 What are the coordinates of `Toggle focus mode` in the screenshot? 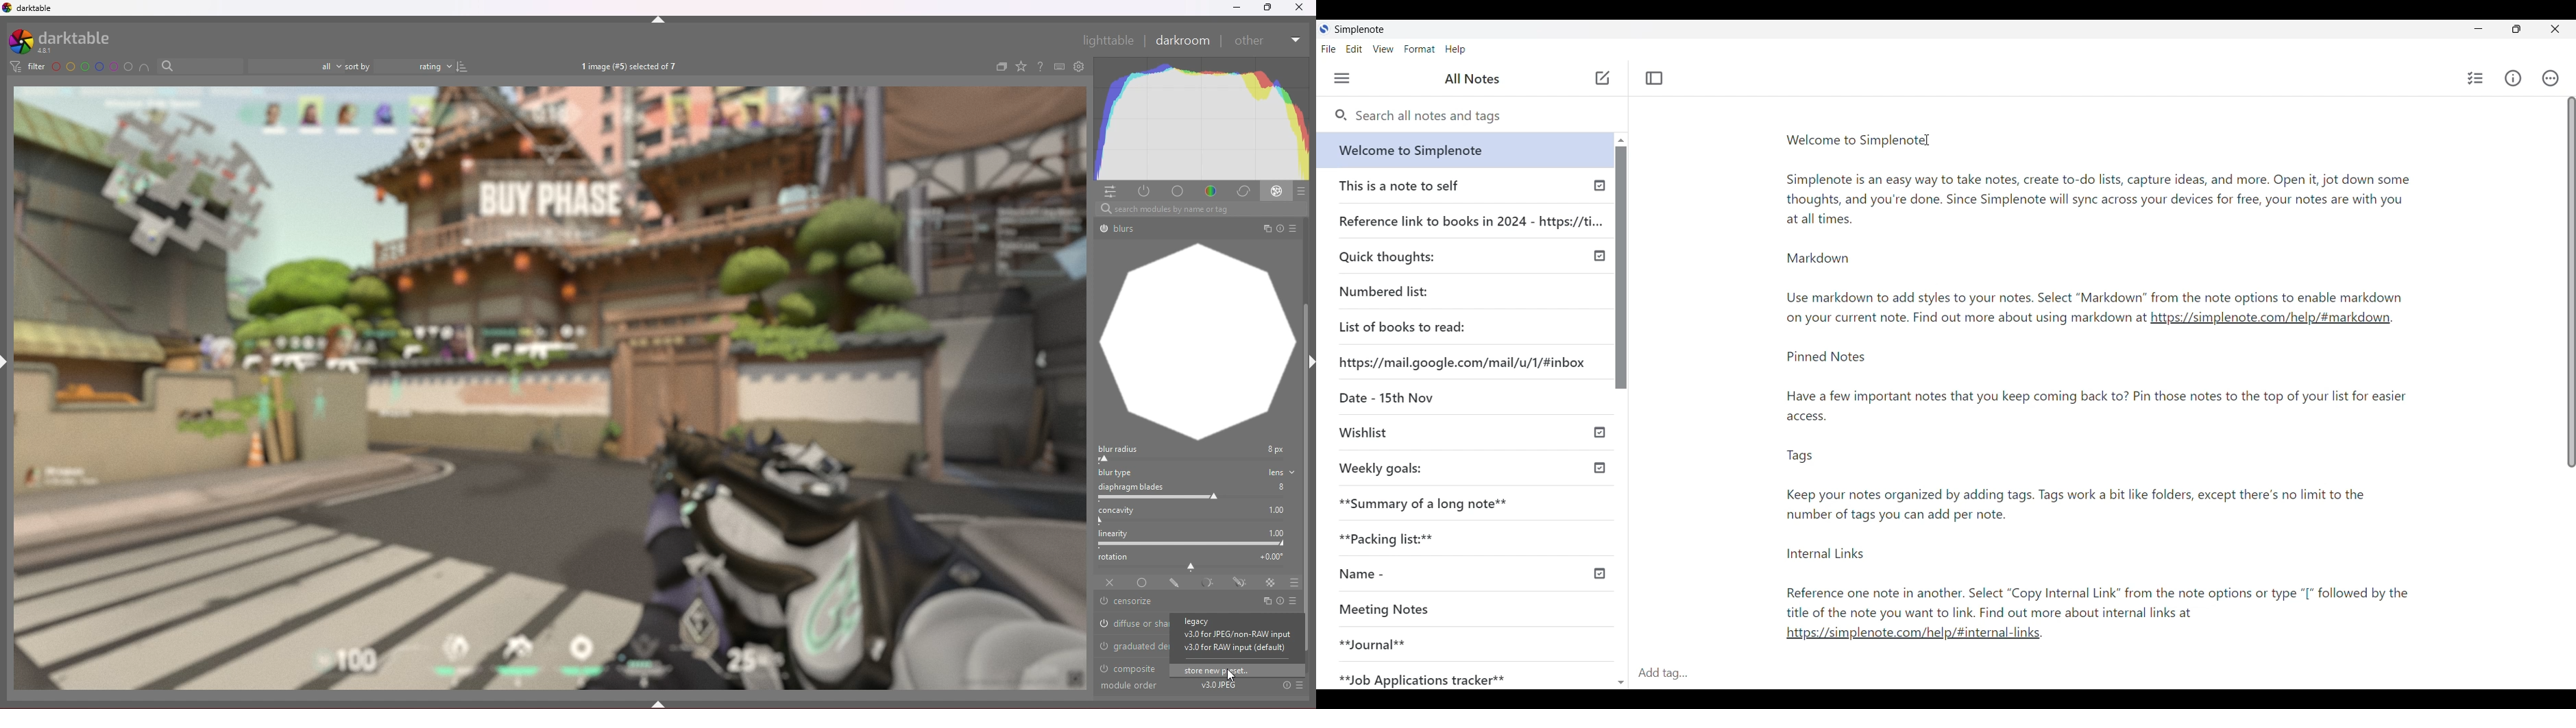 It's located at (1654, 78).